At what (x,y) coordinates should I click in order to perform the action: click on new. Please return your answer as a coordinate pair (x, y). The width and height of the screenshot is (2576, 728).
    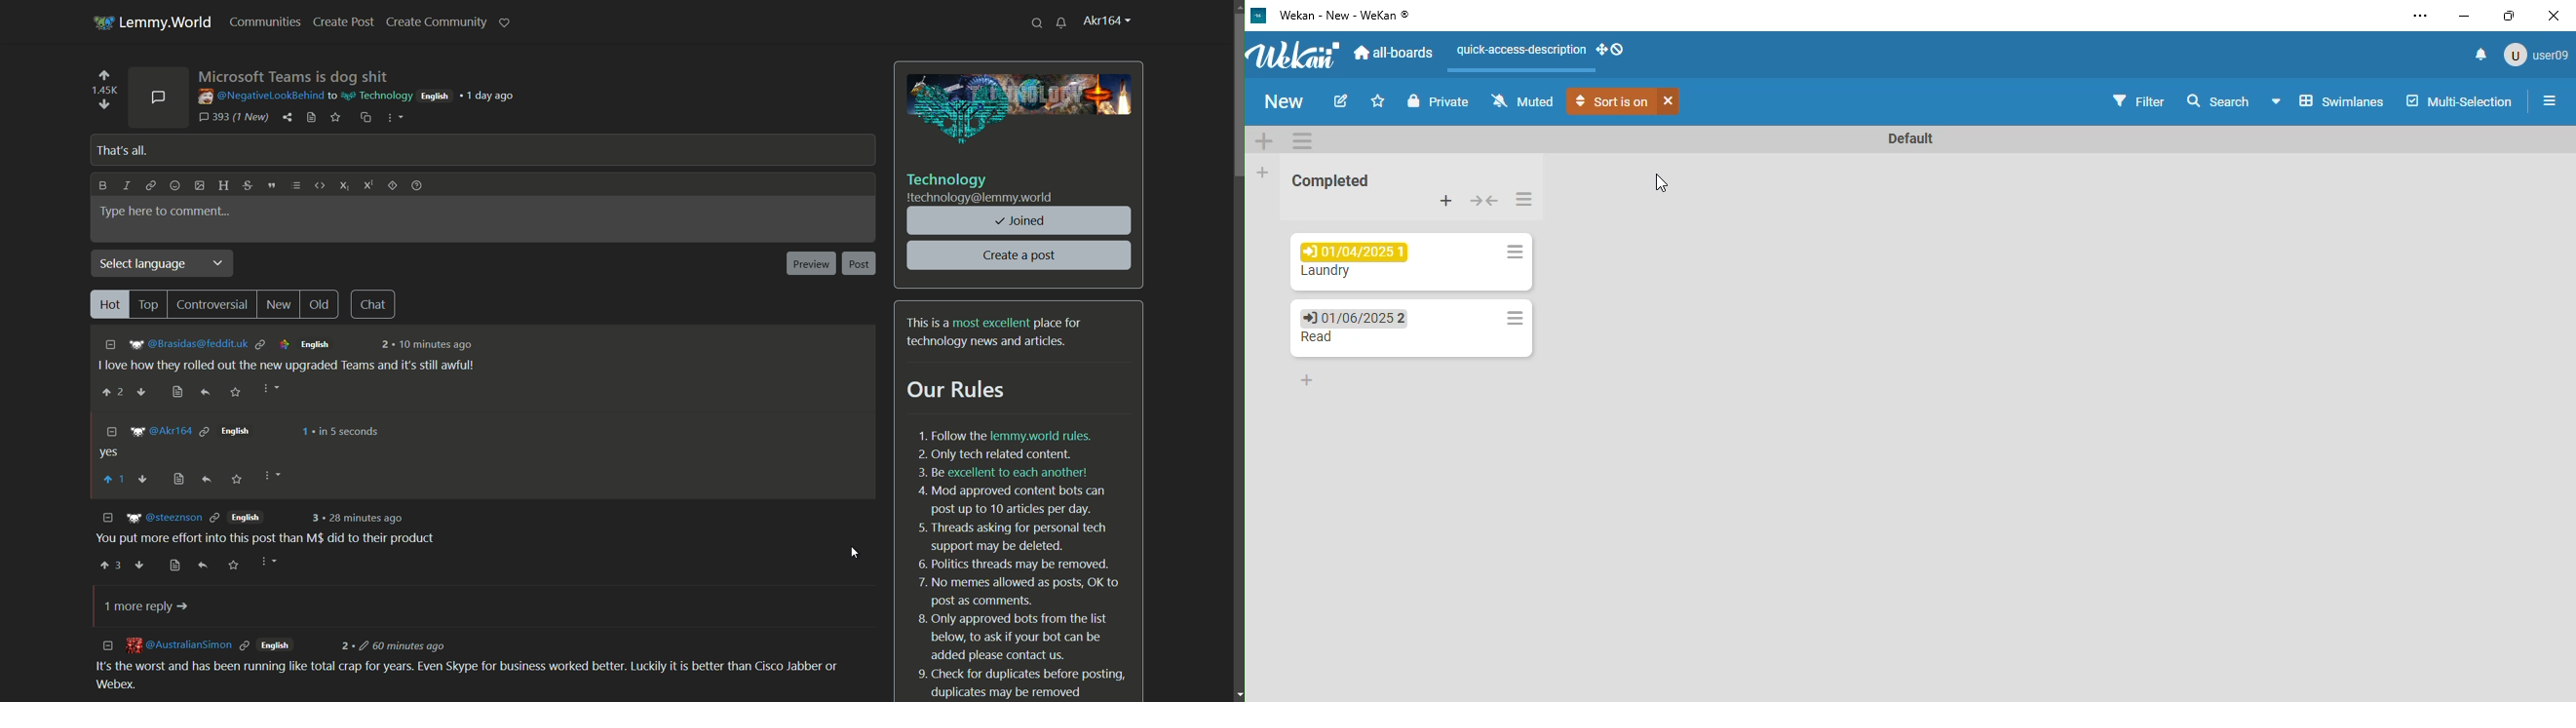
    Looking at the image, I should click on (280, 306).